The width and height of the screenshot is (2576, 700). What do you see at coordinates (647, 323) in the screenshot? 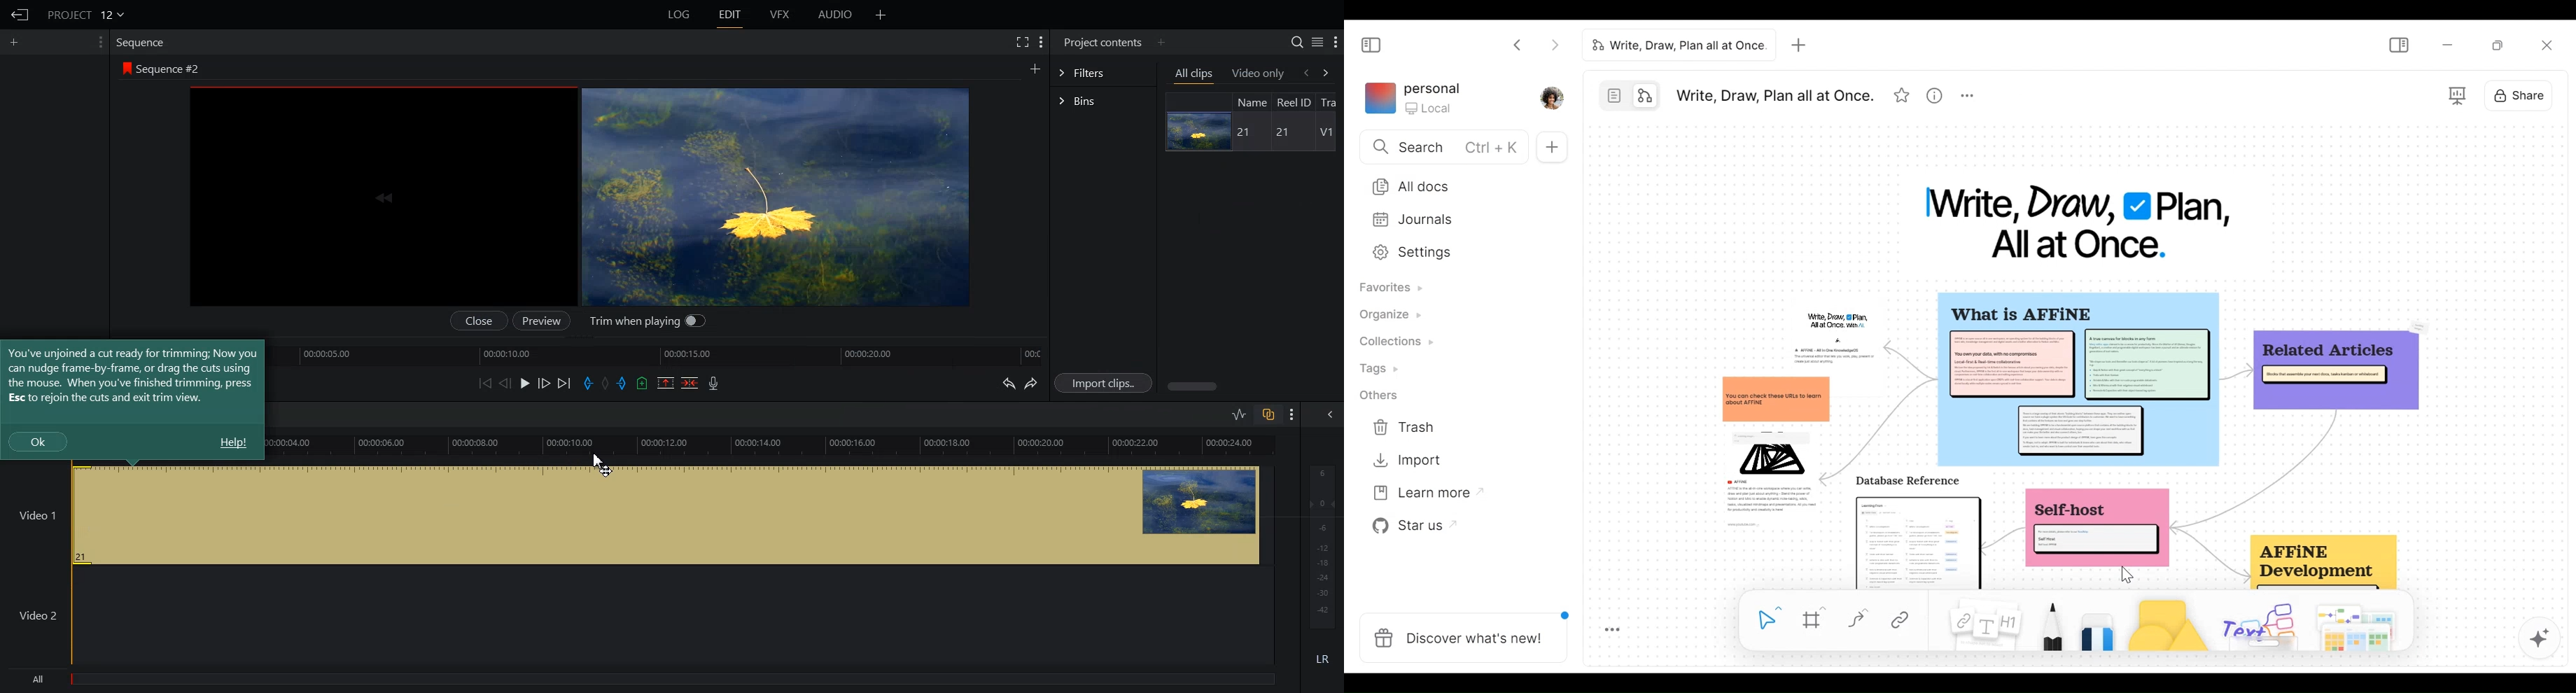
I see `Trim when playing` at bounding box center [647, 323].